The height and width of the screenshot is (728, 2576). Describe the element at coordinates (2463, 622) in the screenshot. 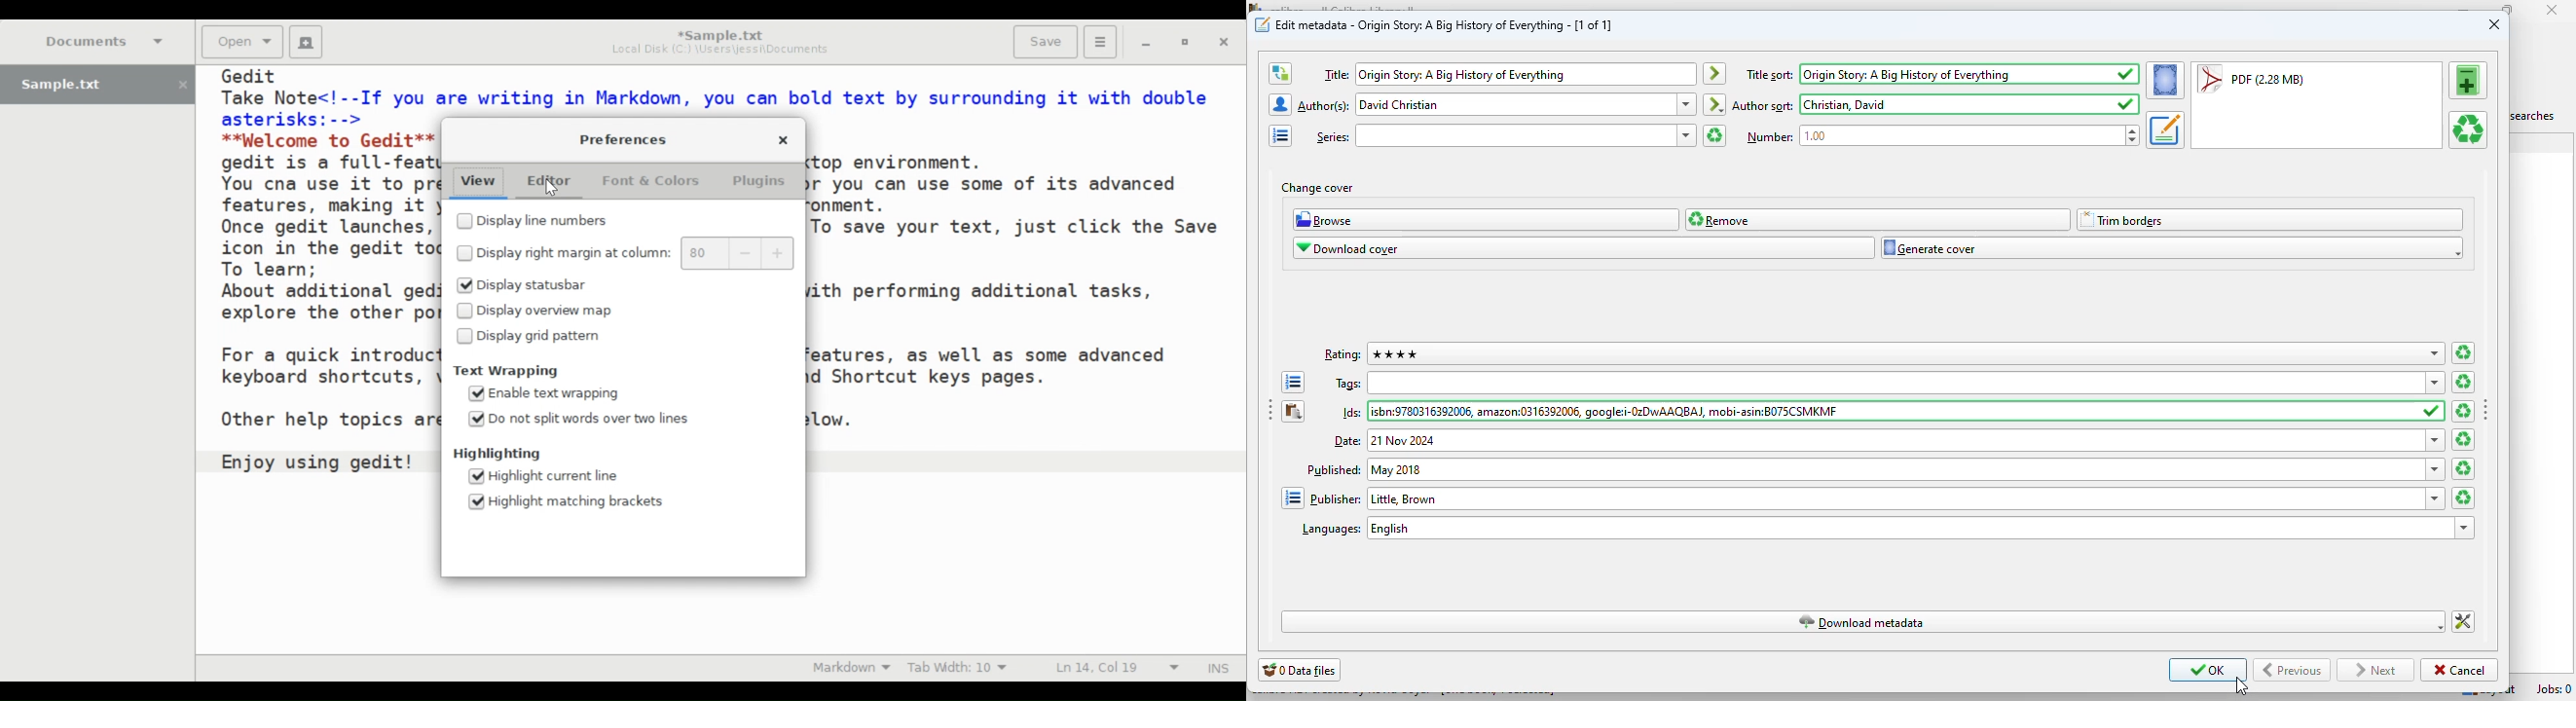

I see `change how calibre downloads metadata` at that location.